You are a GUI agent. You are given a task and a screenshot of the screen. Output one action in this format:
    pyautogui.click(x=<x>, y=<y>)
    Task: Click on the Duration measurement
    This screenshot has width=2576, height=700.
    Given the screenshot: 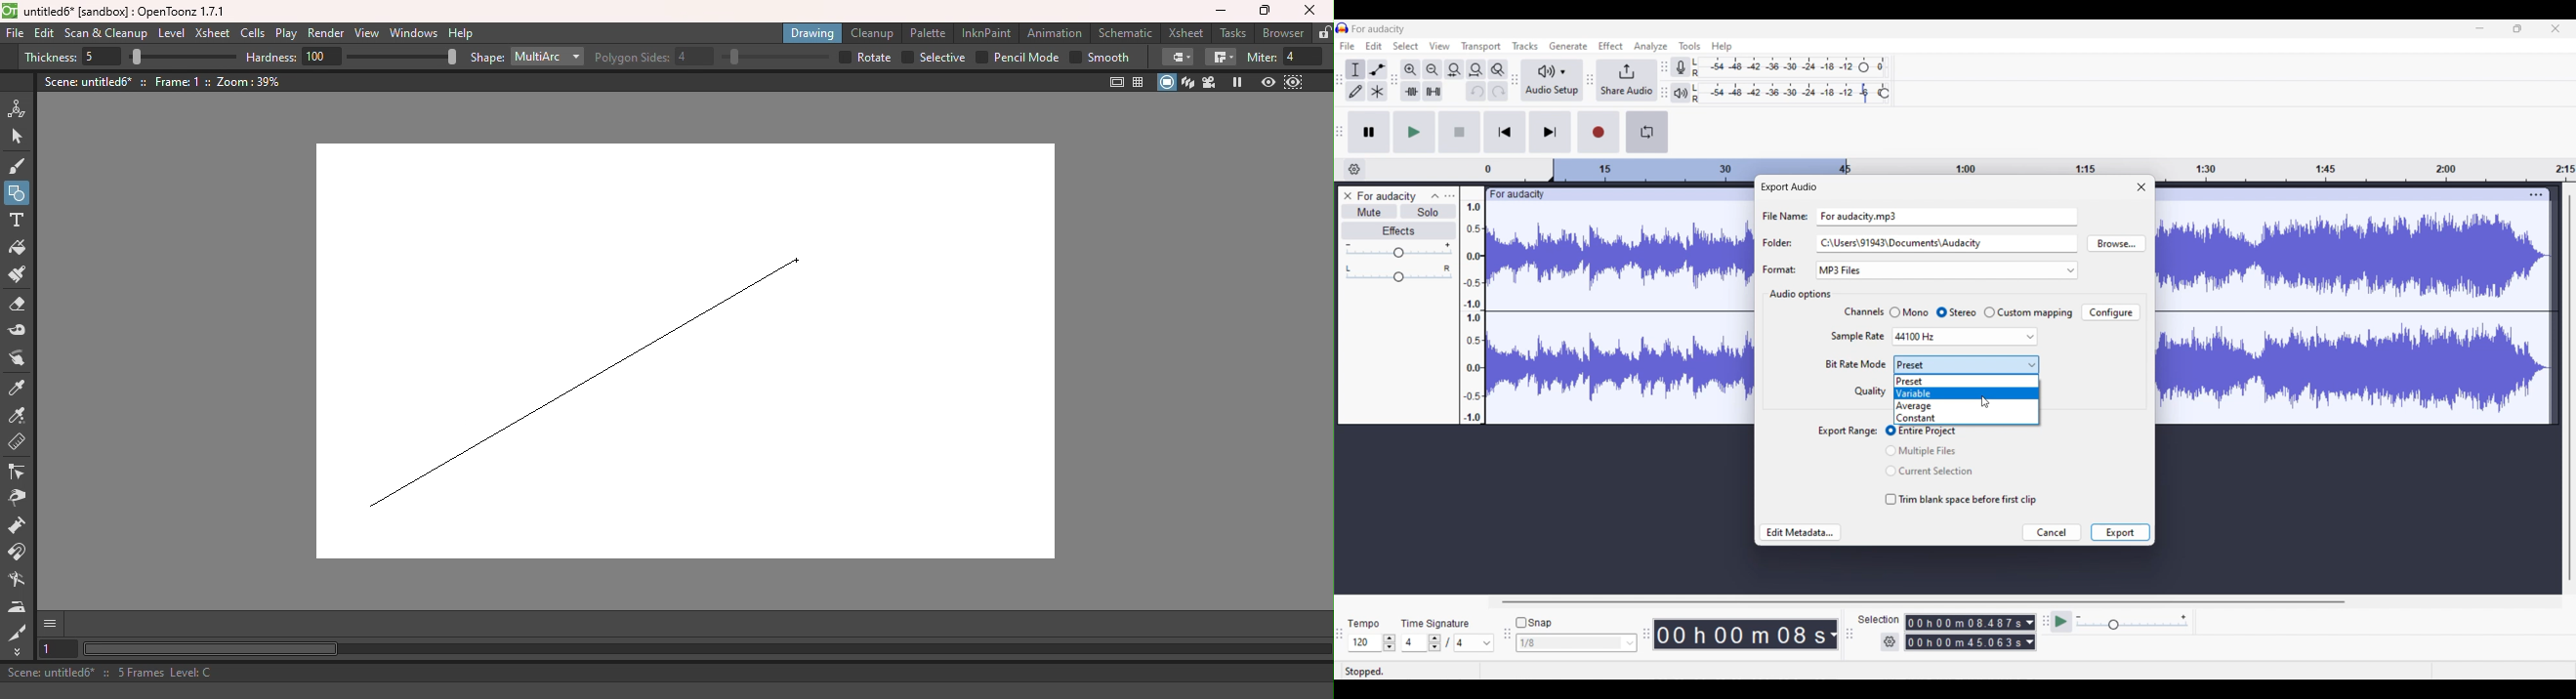 What is the action you would take?
    pyautogui.click(x=2030, y=642)
    